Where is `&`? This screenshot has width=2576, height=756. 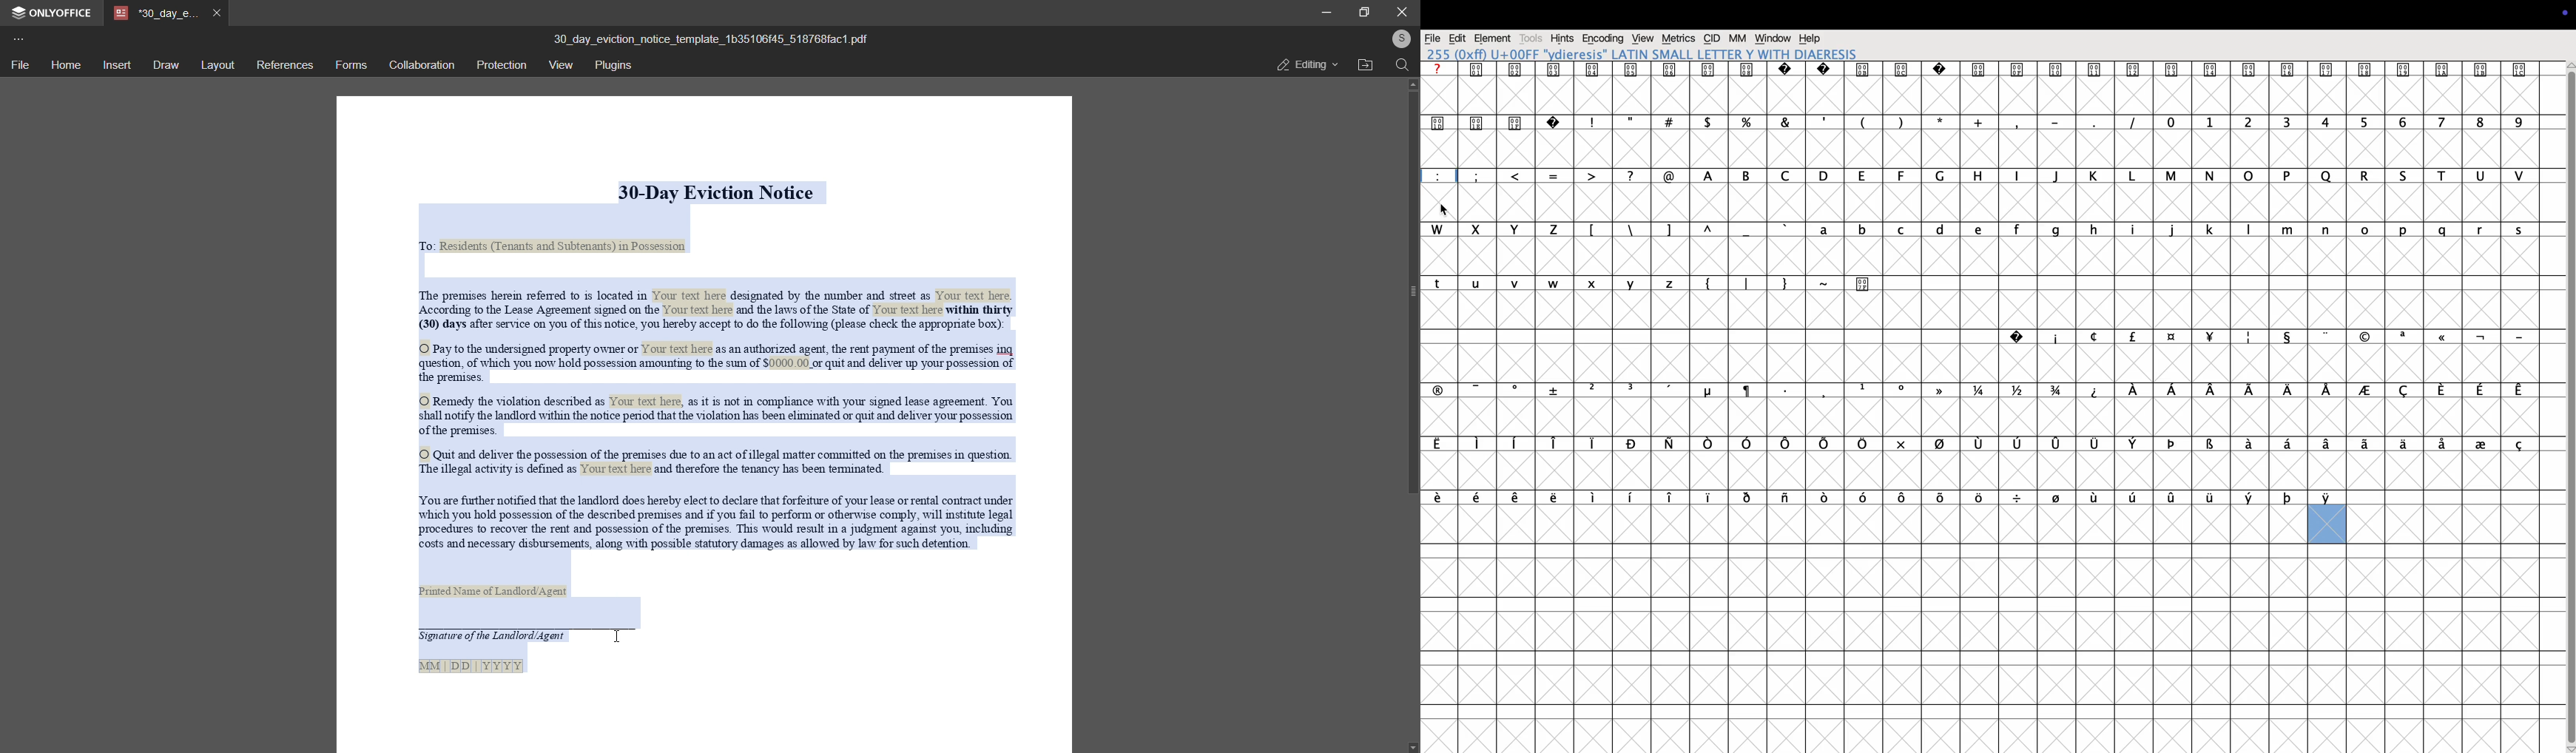 & is located at coordinates (1787, 140).